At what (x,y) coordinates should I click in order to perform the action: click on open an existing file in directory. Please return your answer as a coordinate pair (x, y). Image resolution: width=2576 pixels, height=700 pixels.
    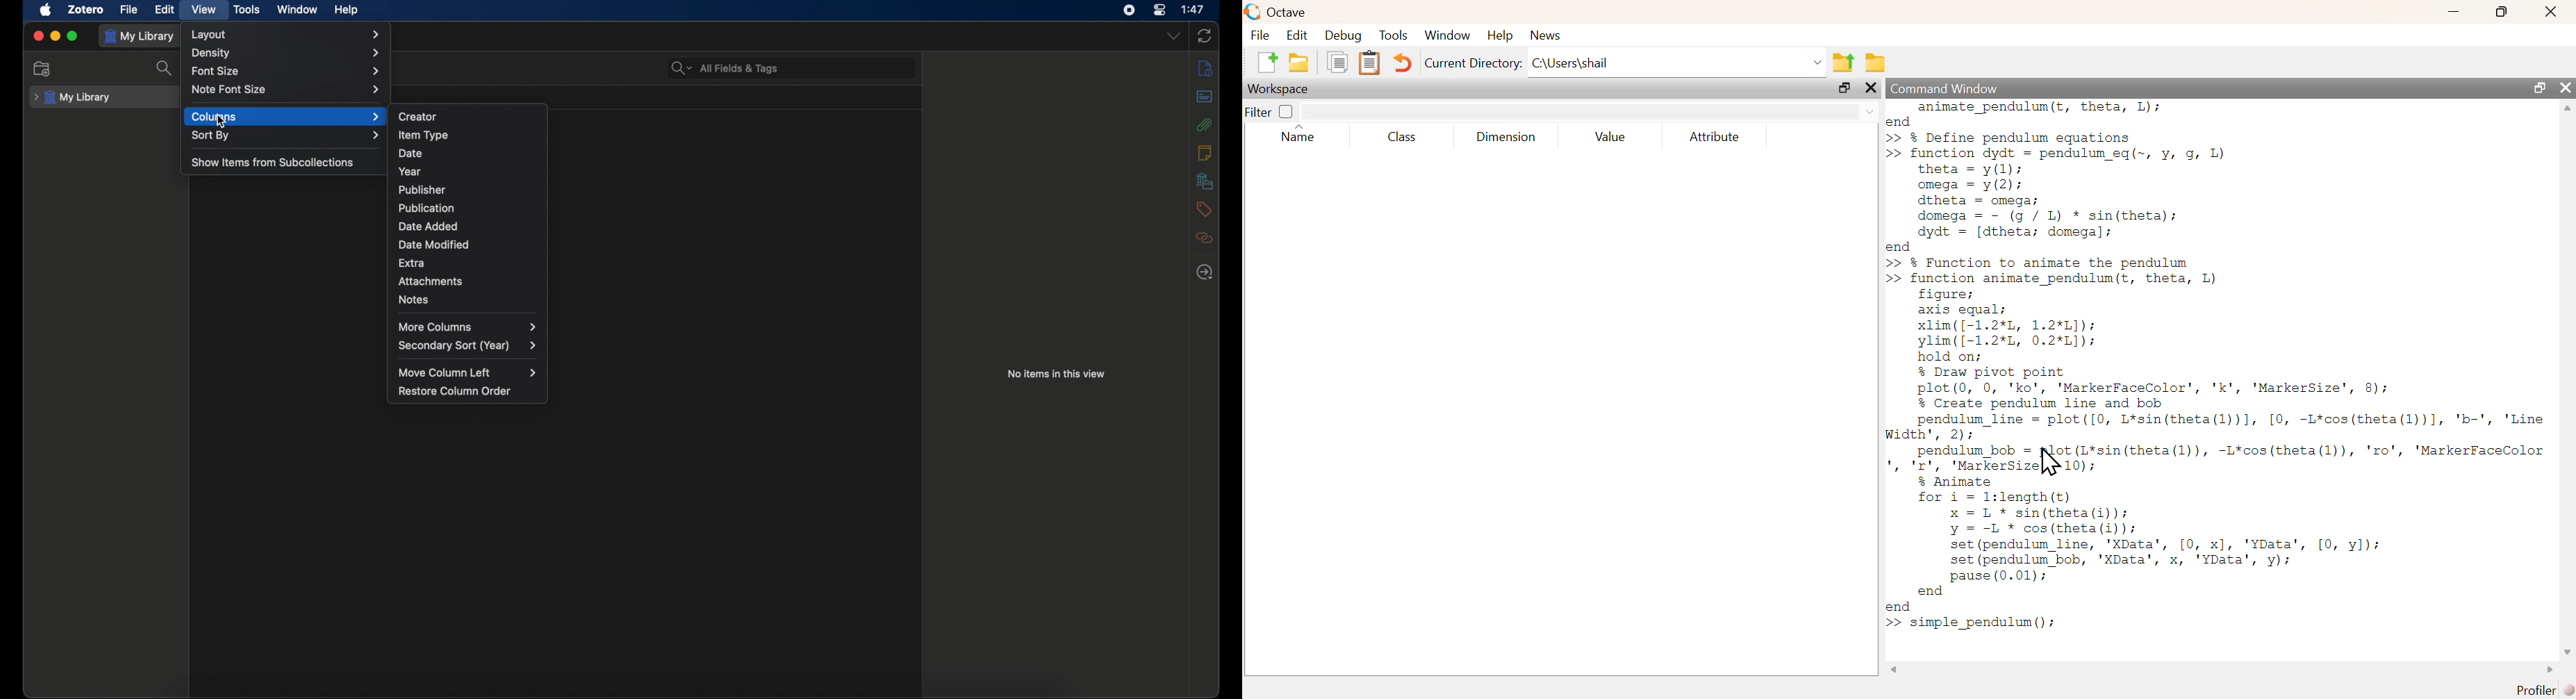
    Looking at the image, I should click on (1302, 62).